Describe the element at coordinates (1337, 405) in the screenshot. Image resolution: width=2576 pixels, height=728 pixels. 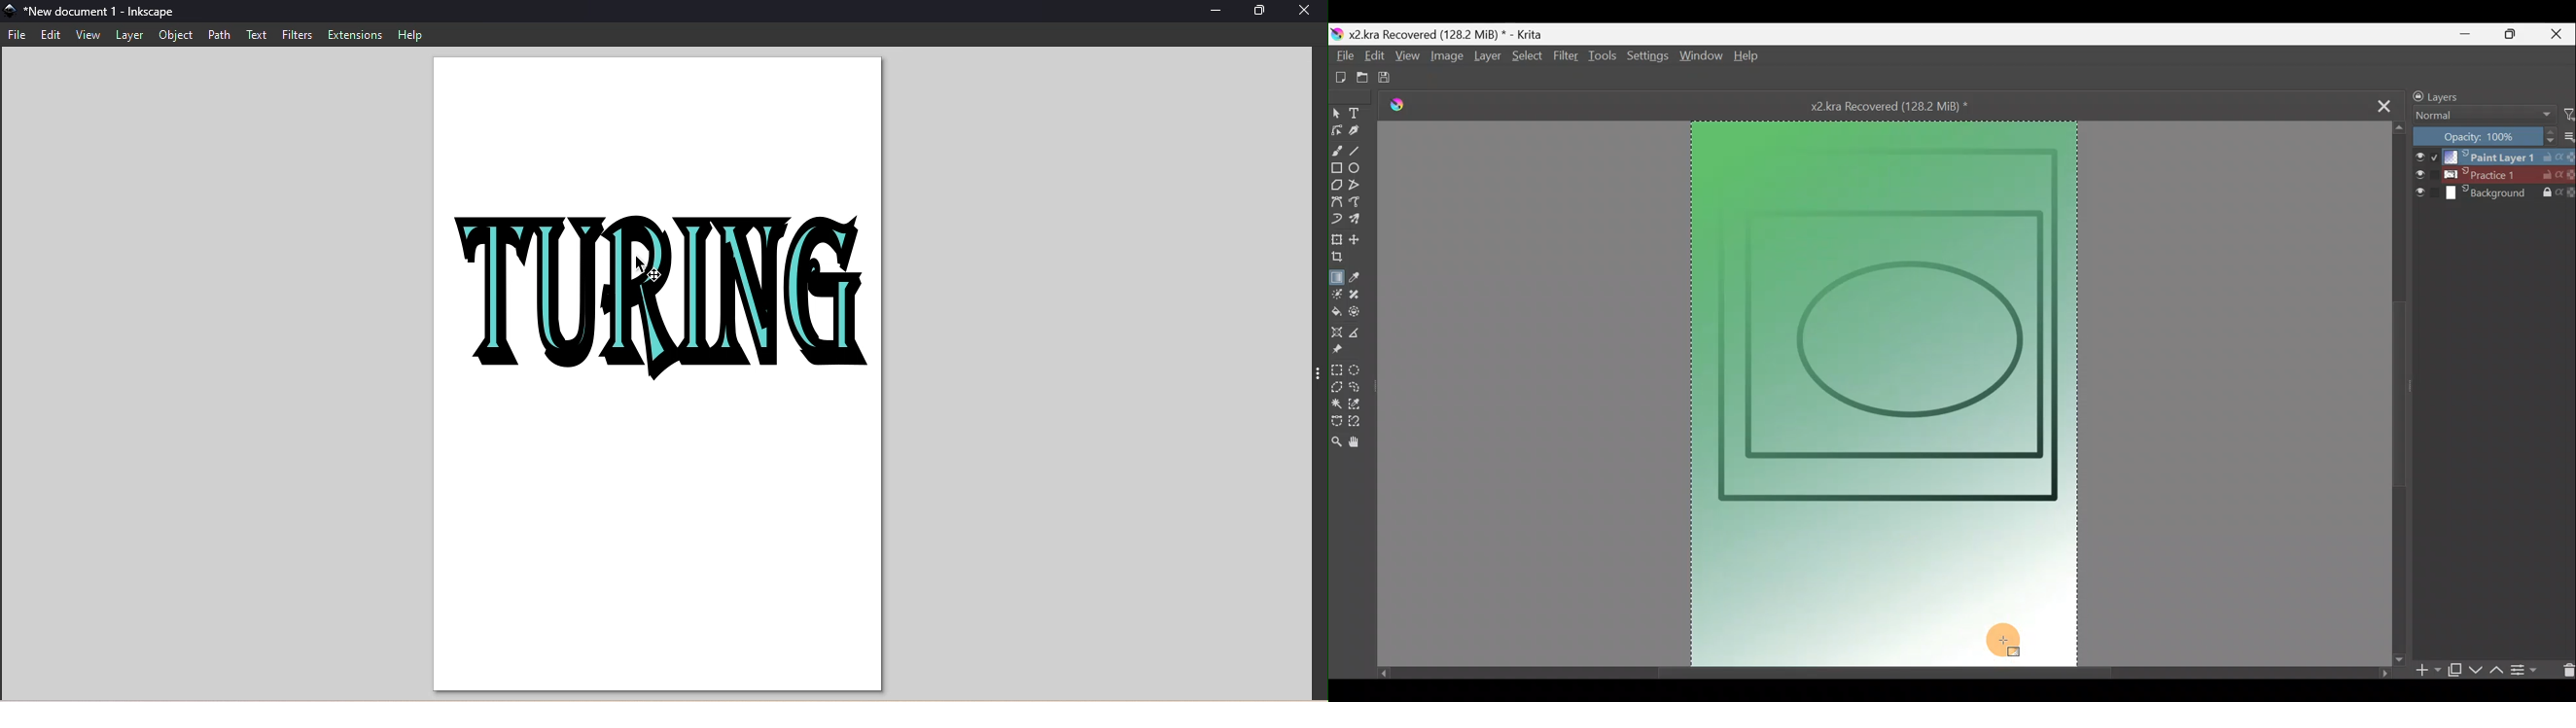
I see `Contiguous selection tool` at that location.